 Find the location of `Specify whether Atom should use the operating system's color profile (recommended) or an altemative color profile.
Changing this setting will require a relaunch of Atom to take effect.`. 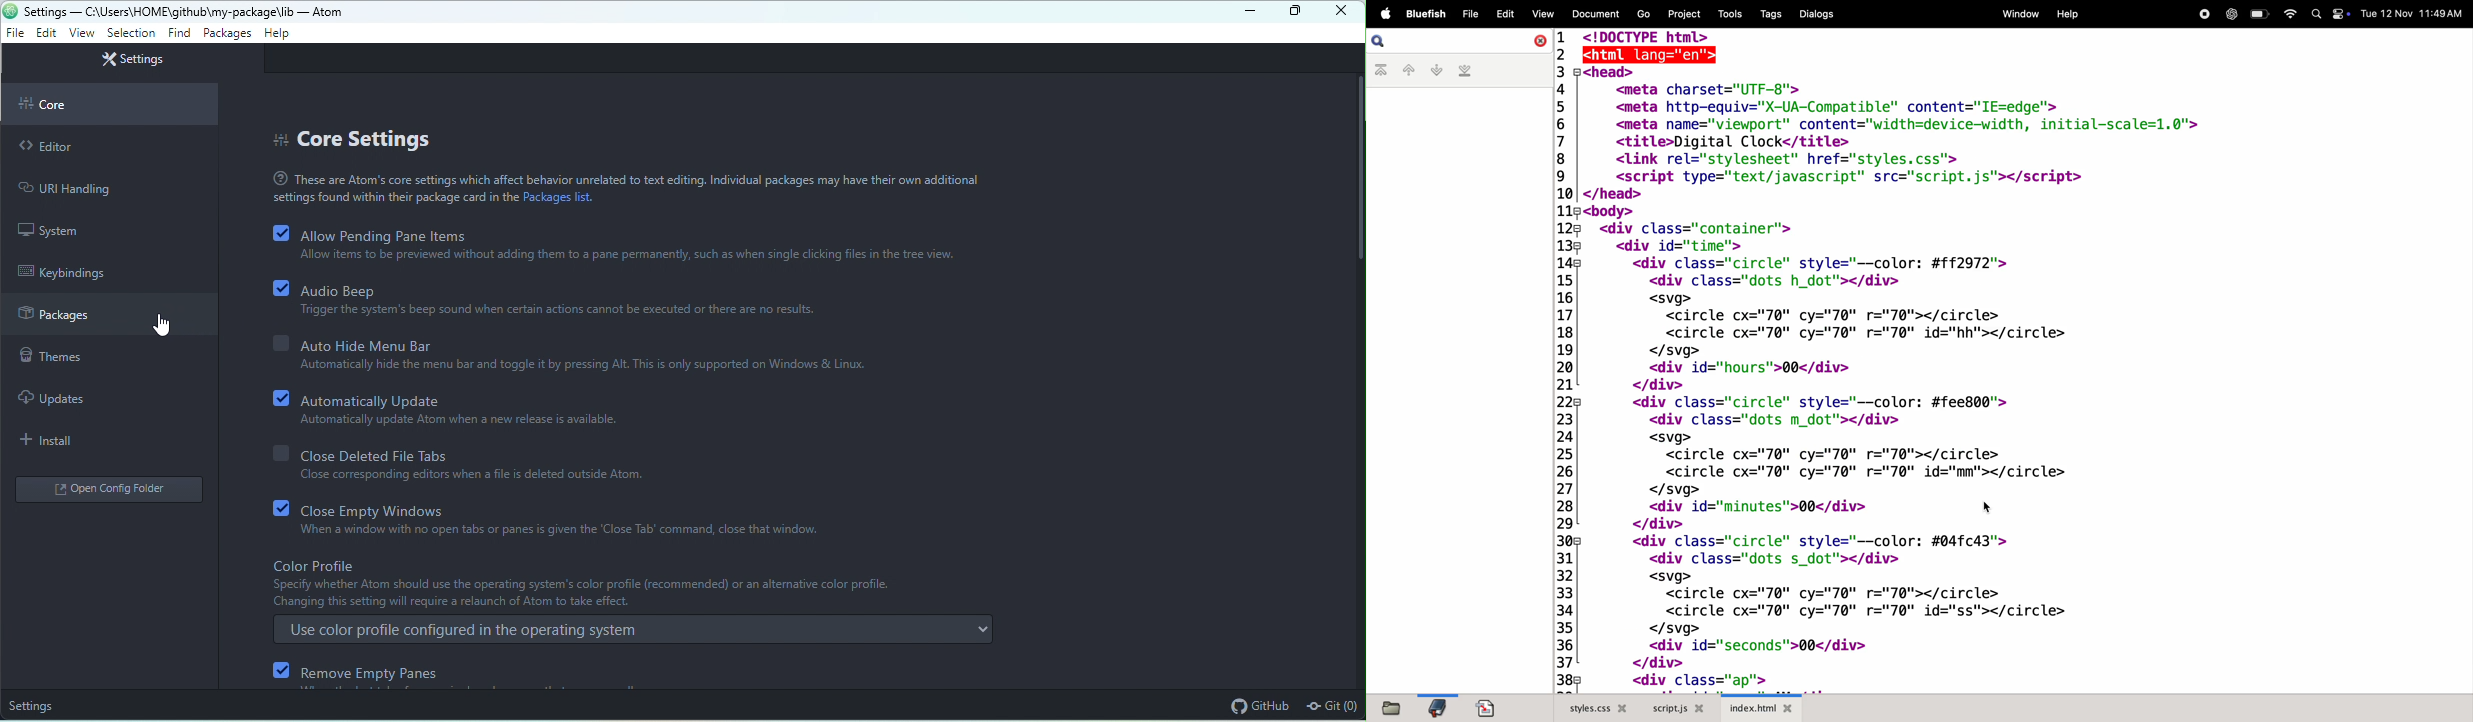

Specify whether Atom should use the operating system's color profile (recommended) or an altemative color profile.
Changing this setting will require a relaunch of Atom to take effect. is located at coordinates (576, 594).